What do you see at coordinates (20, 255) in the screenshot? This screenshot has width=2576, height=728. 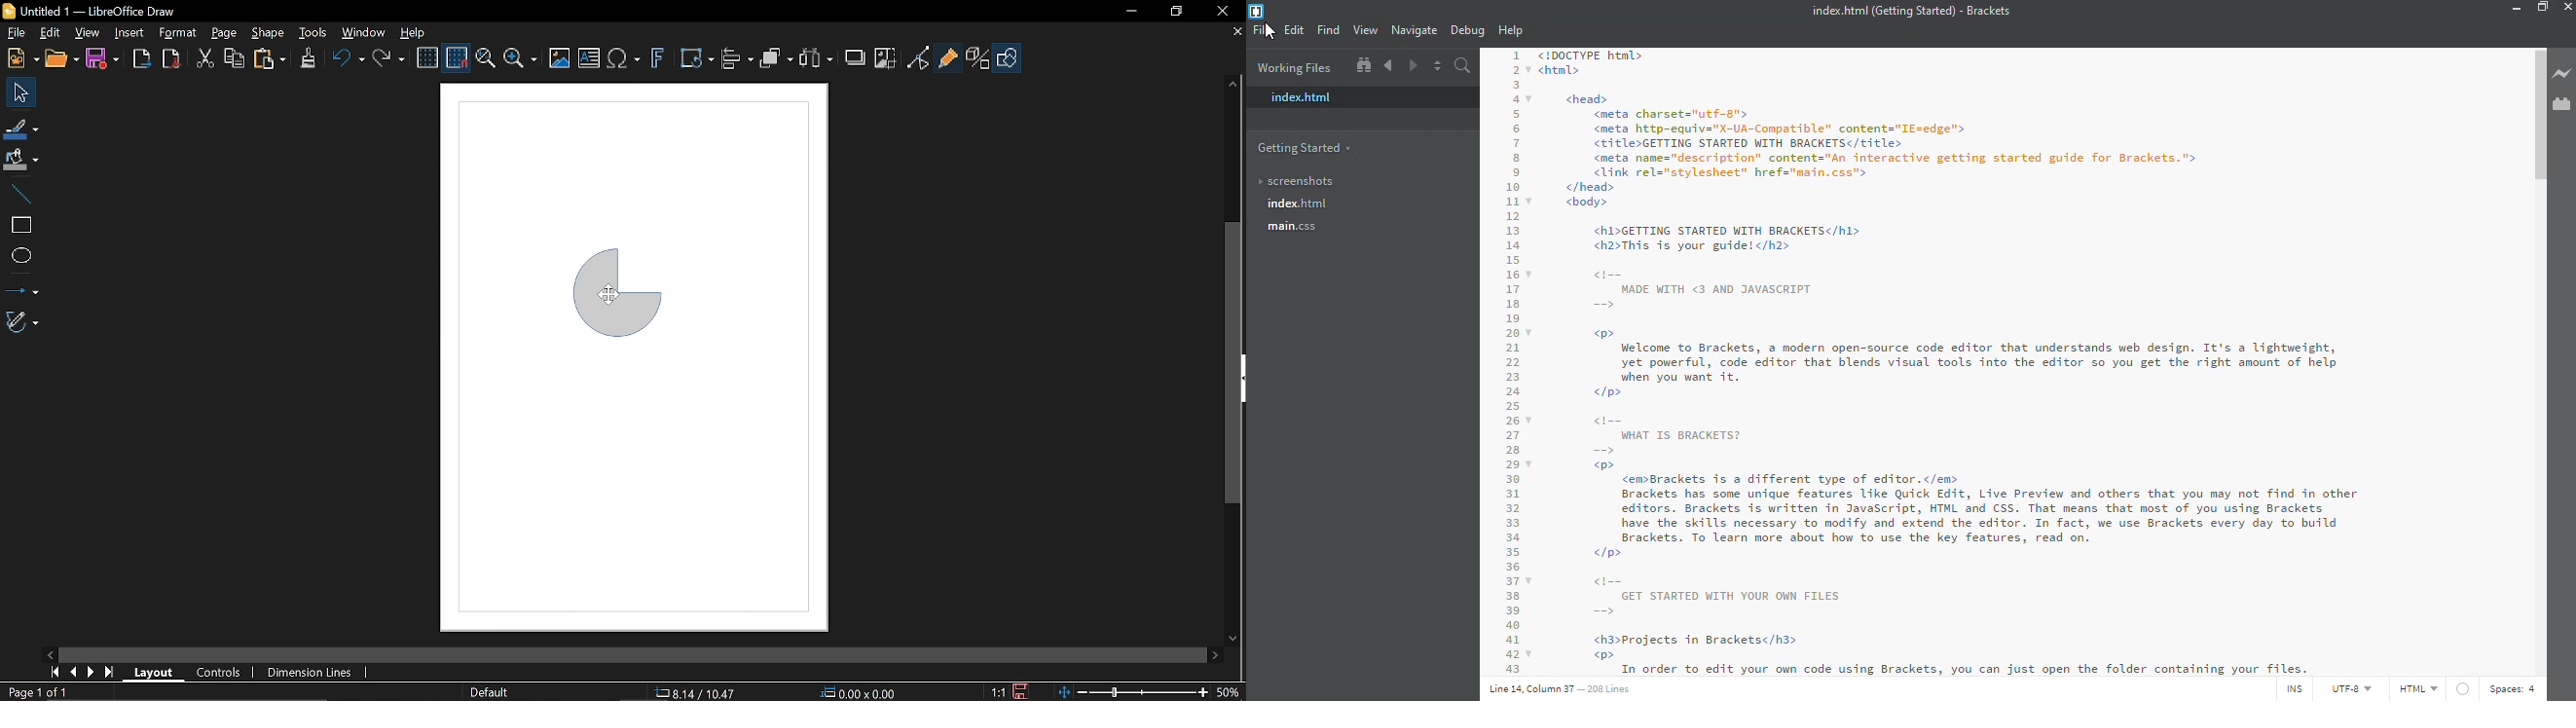 I see `Ellipse` at bounding box center [20, 255].